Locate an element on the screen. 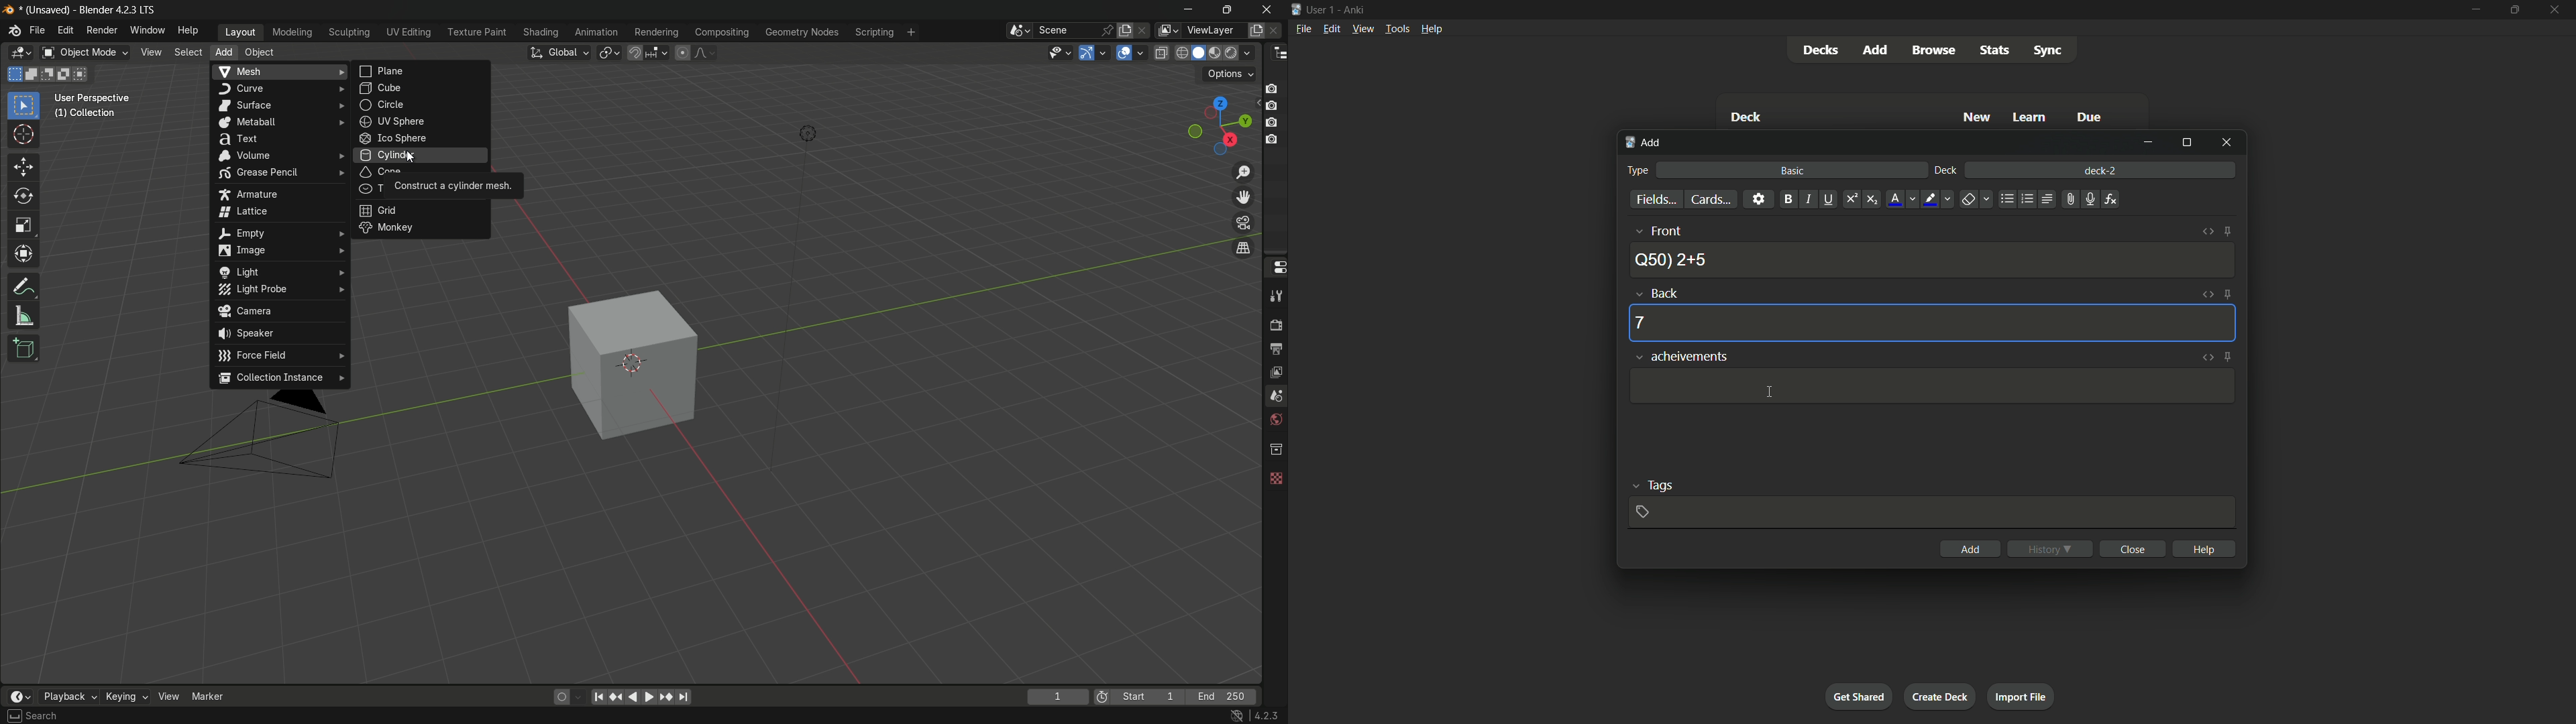 This screenshot has height=728, width=2576. preview range is located at coordinates (1102, 696).